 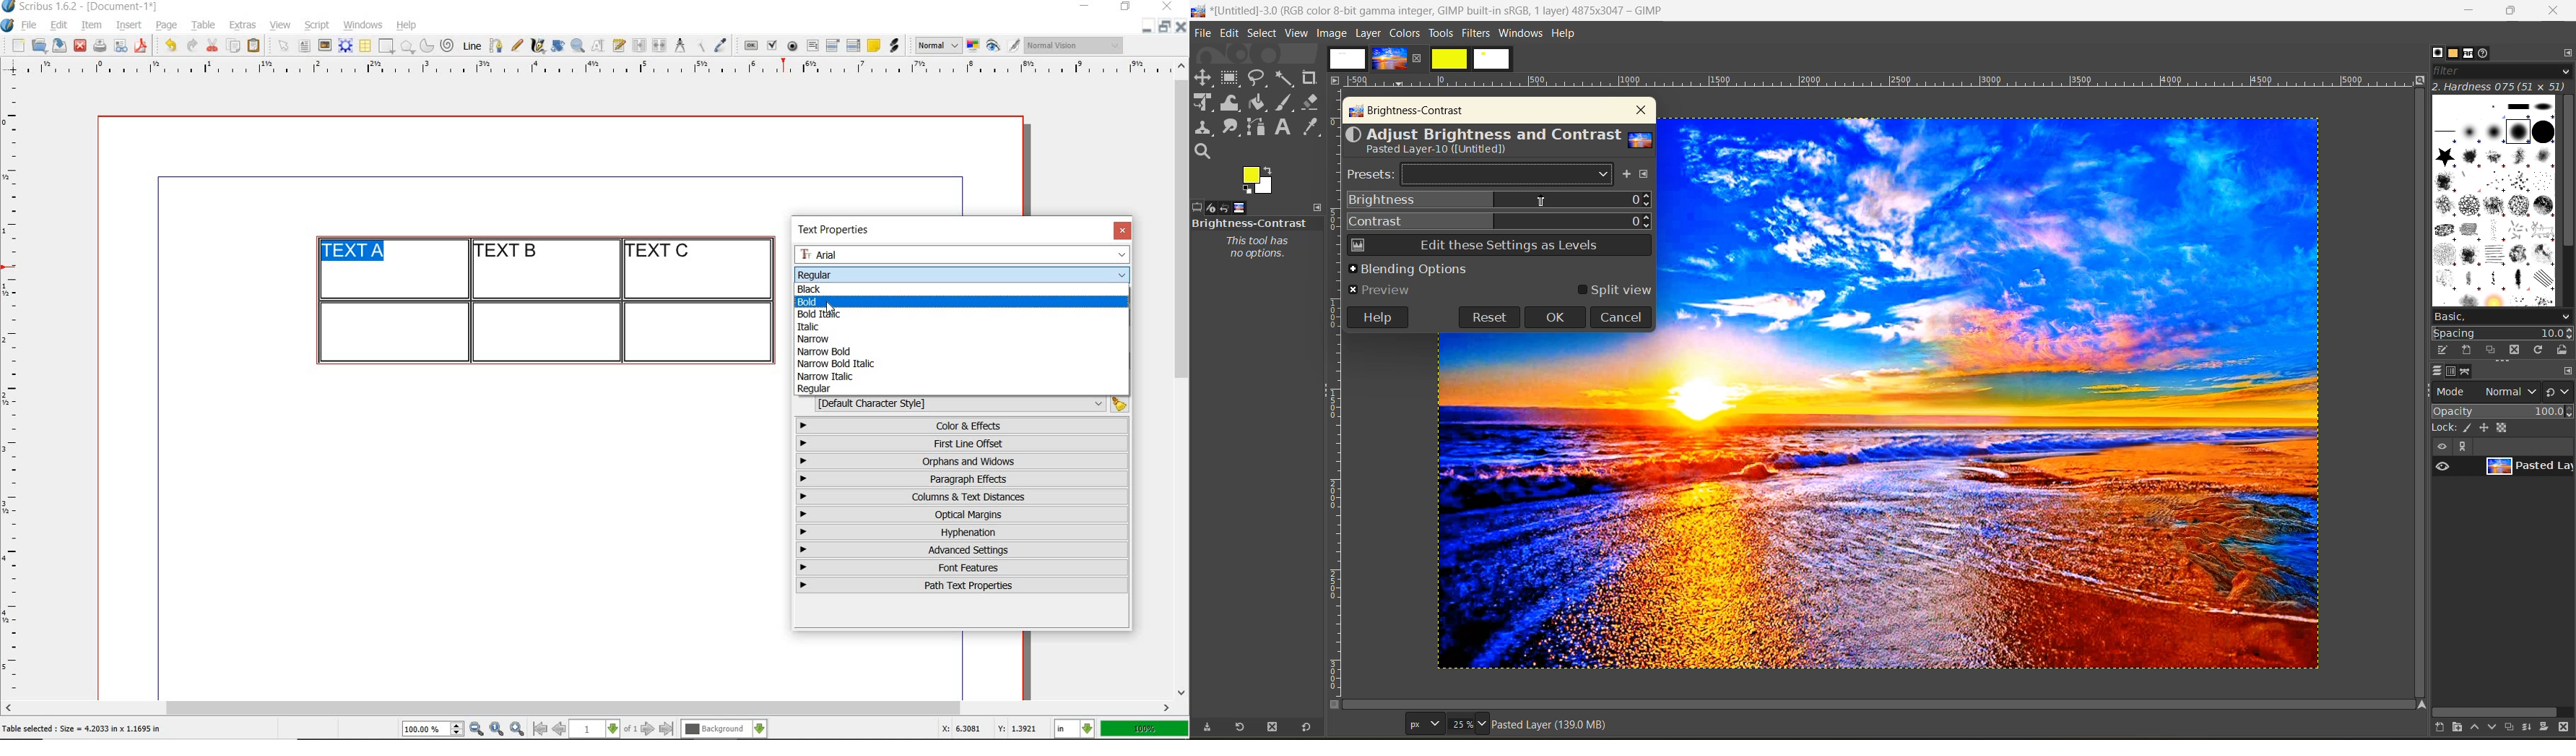 What do you see at coordinates (559, 729) in the screenshot?
I see `go to previous page` at bounding box center [559, 729].